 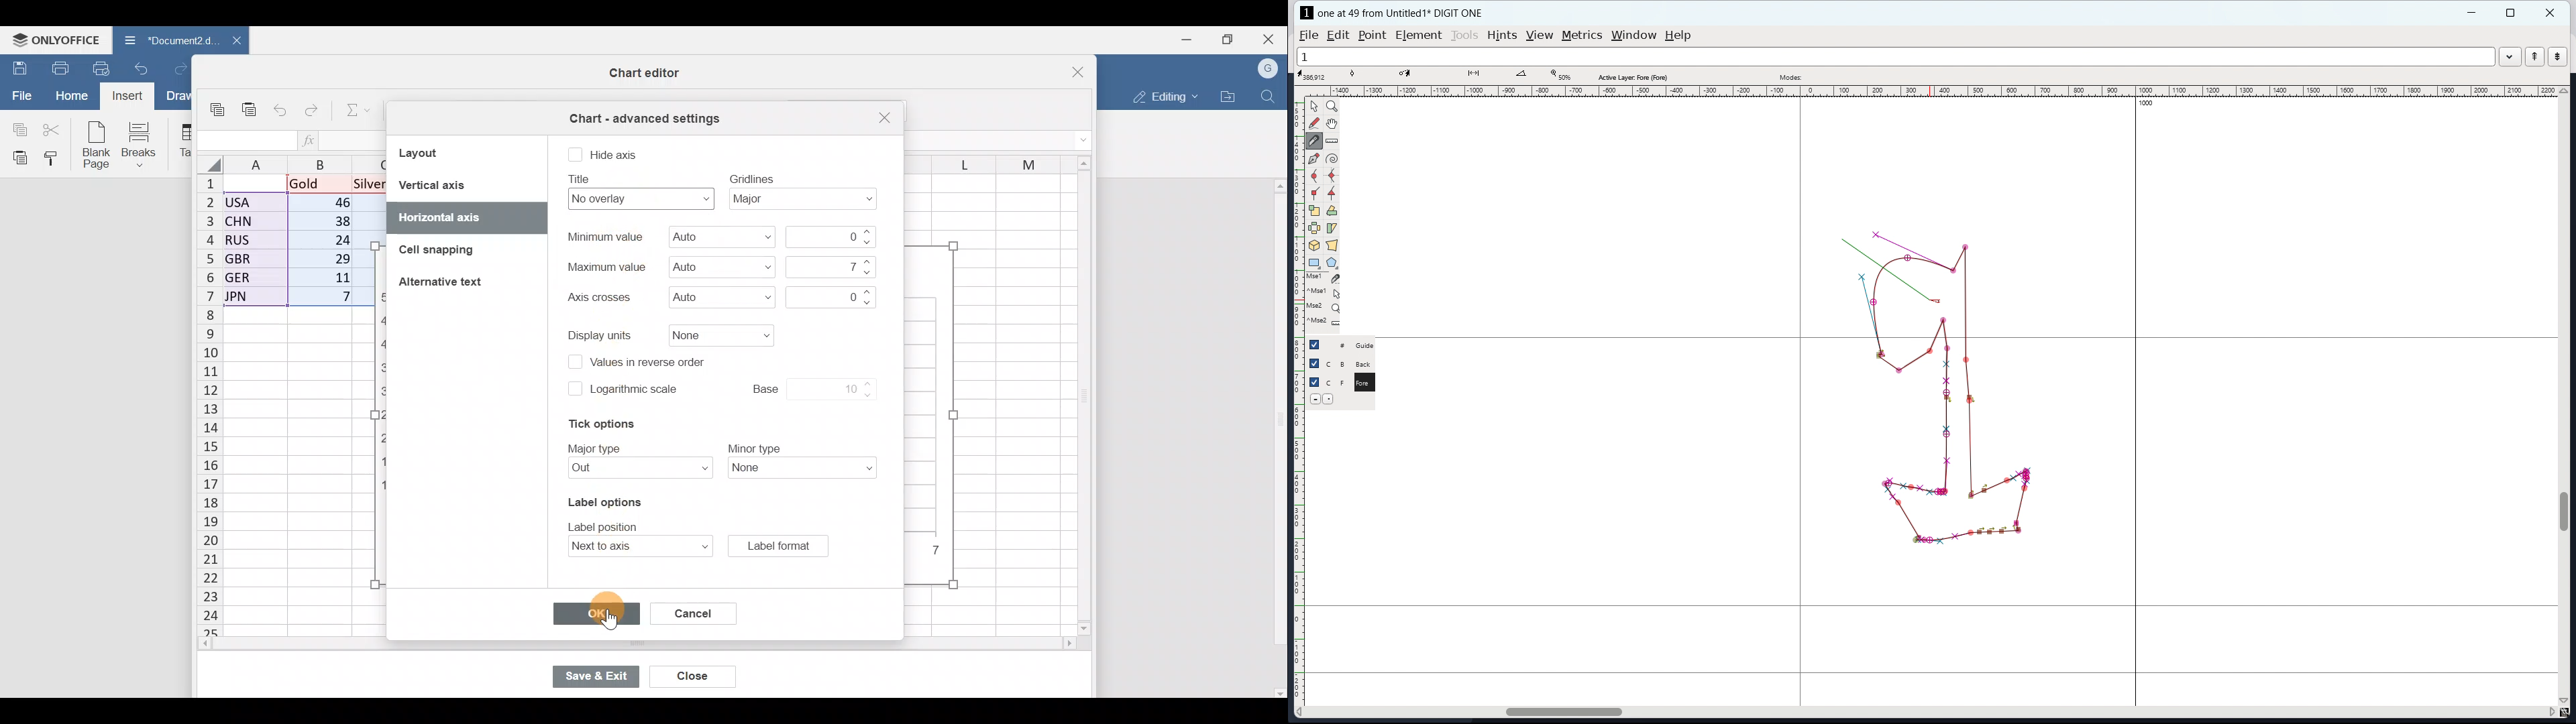 What do you see at coordinates (1539, 36) in the screenshot?
I see `view` at bounding box center [1539, 36].